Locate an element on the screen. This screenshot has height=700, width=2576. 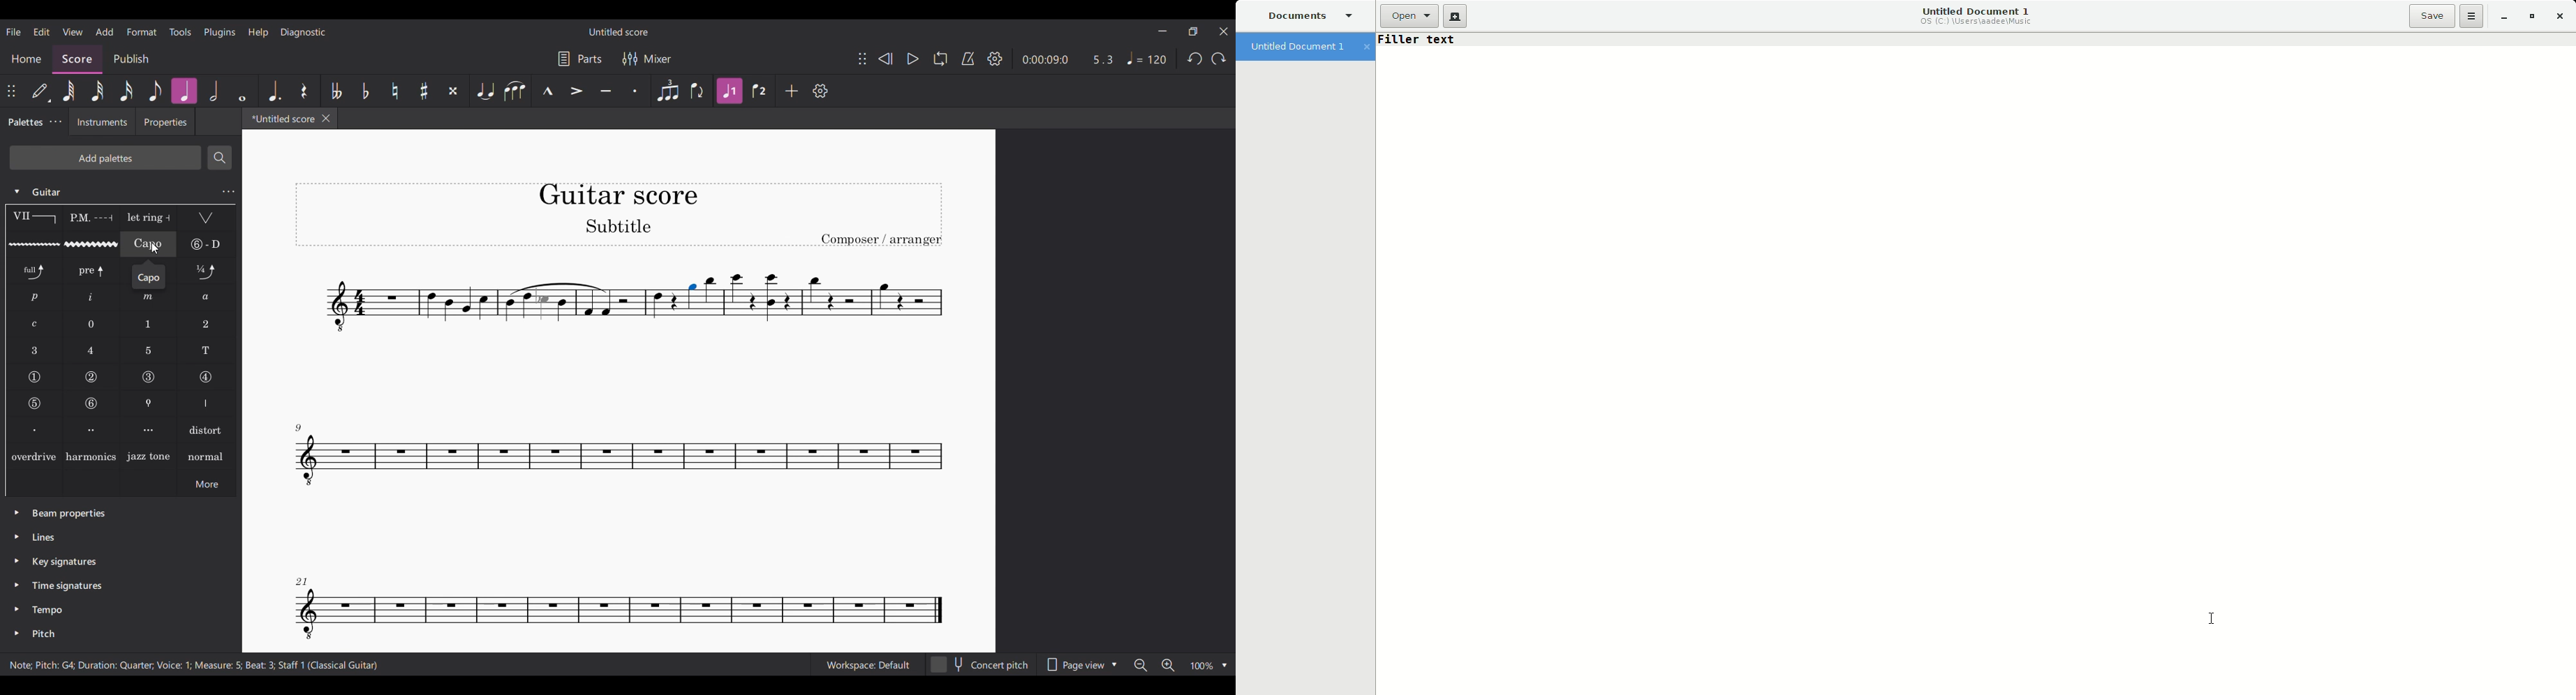
String number 5 is located at coordinates (35, 403).